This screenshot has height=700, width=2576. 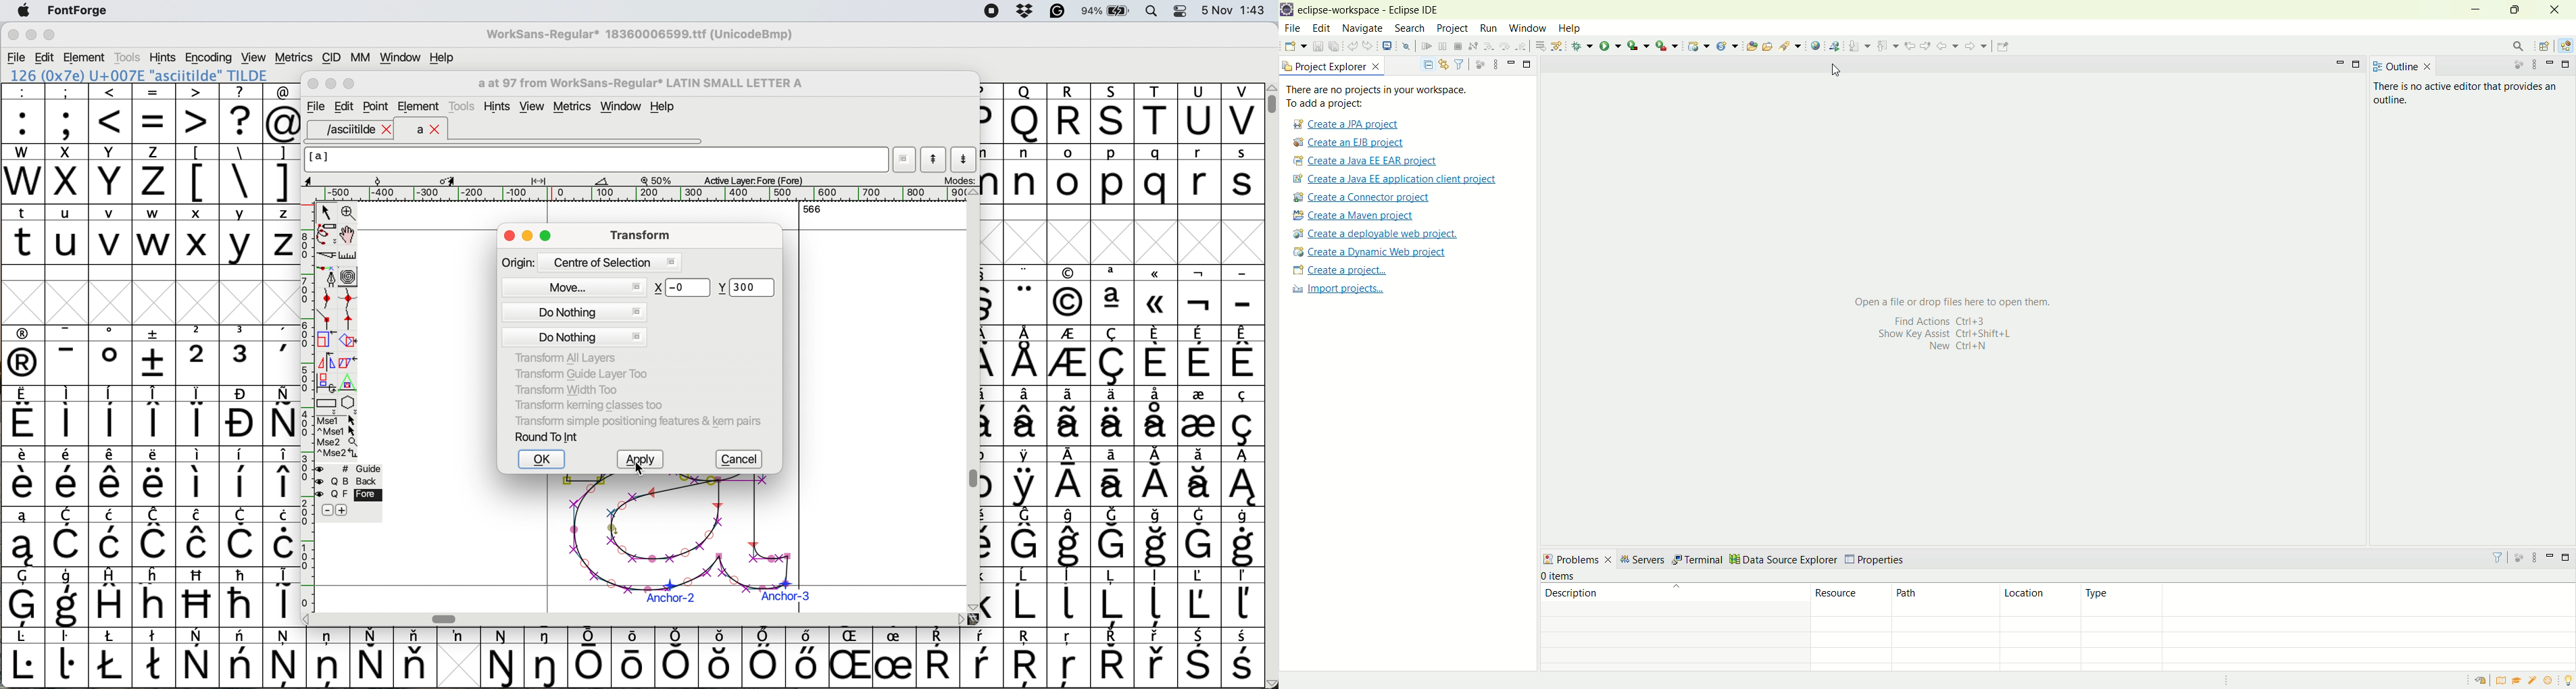 I want to click on tip of the day, so click(x=2568, y=679).